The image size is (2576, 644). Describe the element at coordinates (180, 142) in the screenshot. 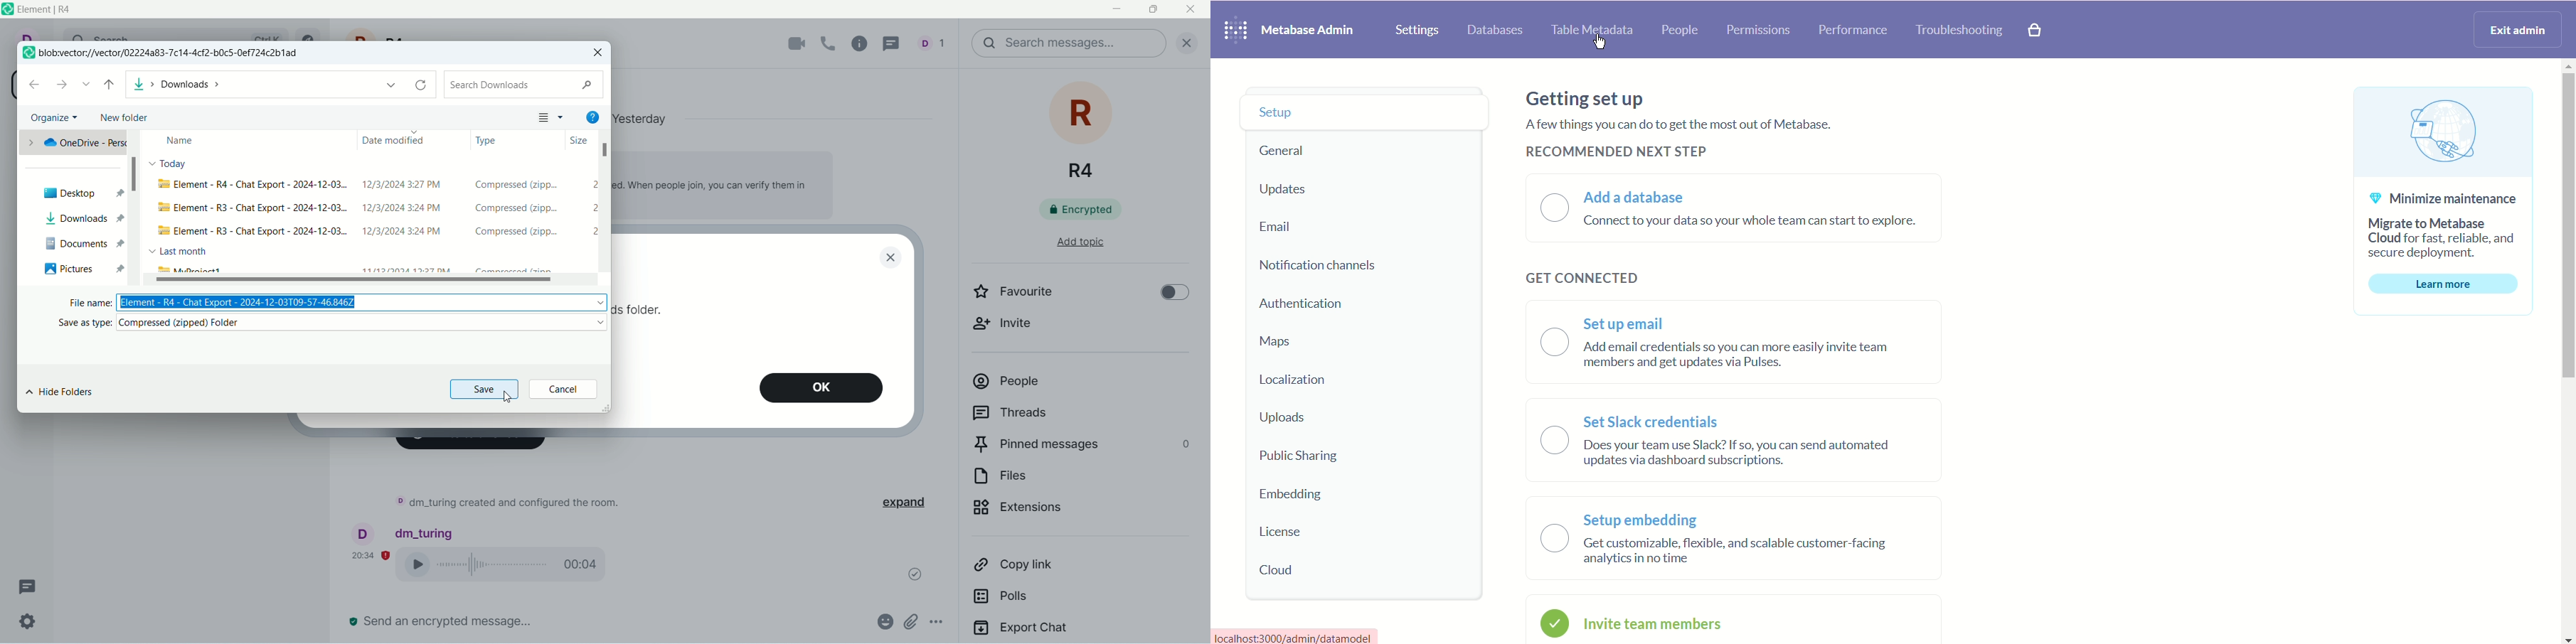

I see `name` at that location.